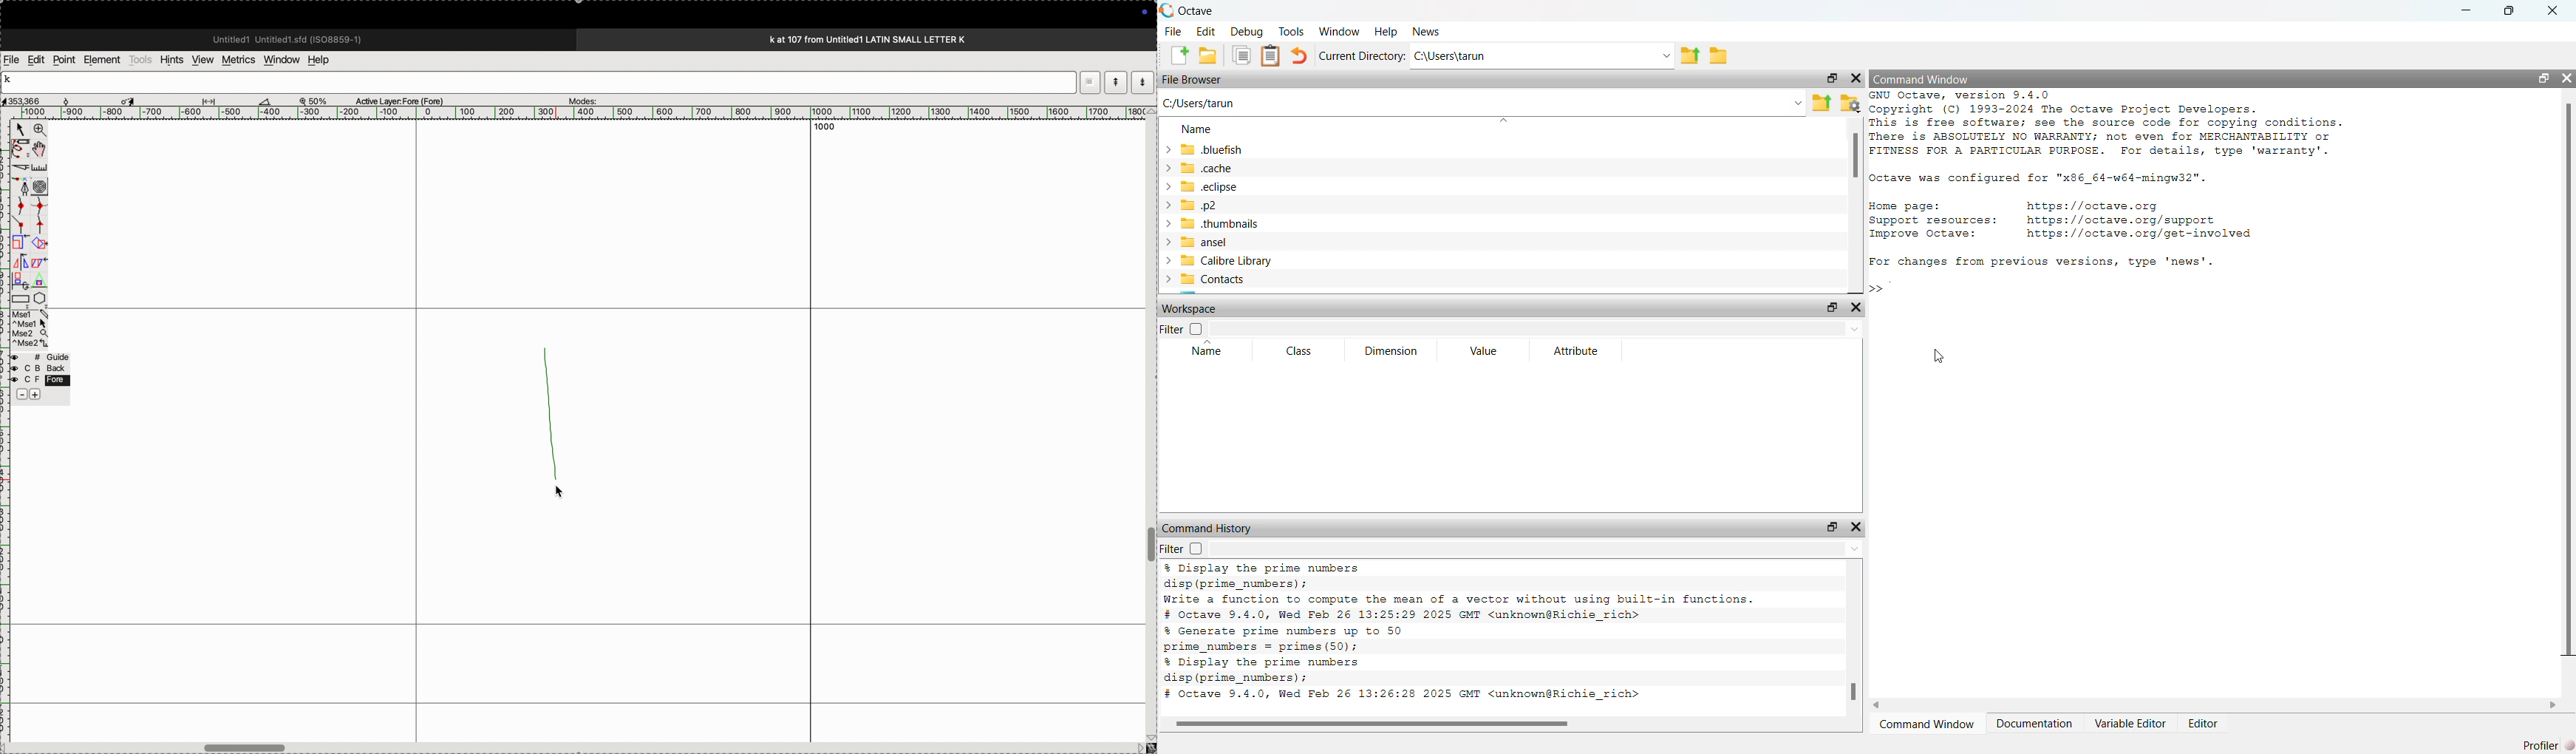 This screenshot has width=2576, height=756. I want to click on Dimension, so click(1394, 350).